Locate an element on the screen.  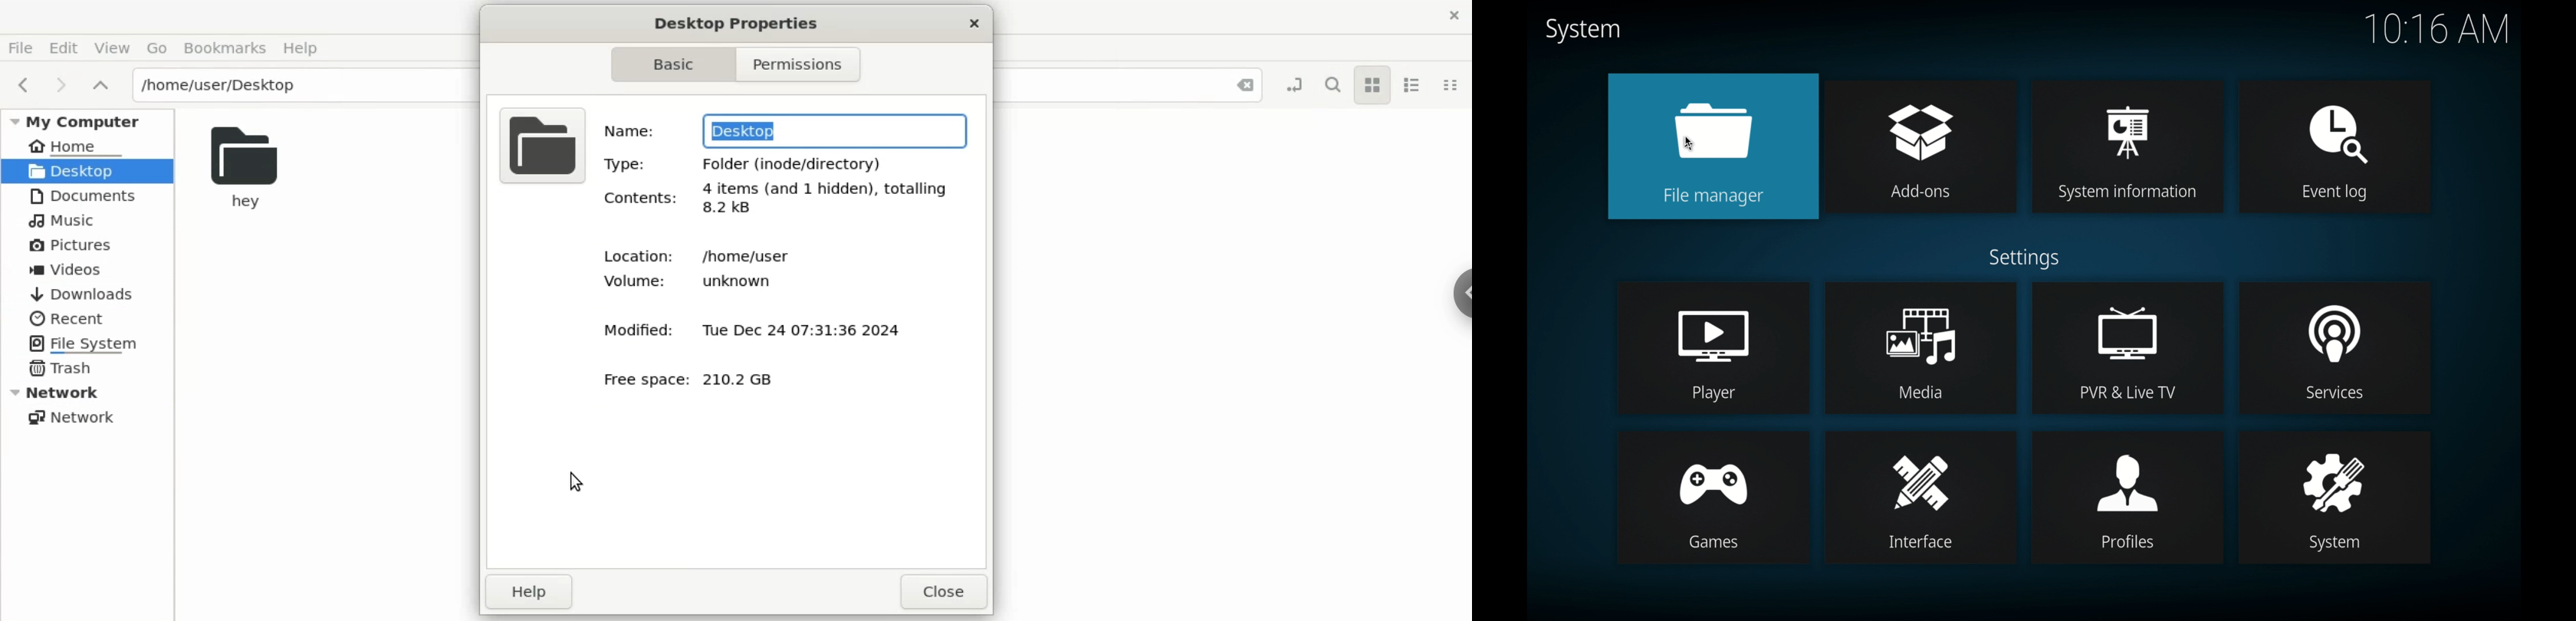
player is located at coordinates (1713, 347).